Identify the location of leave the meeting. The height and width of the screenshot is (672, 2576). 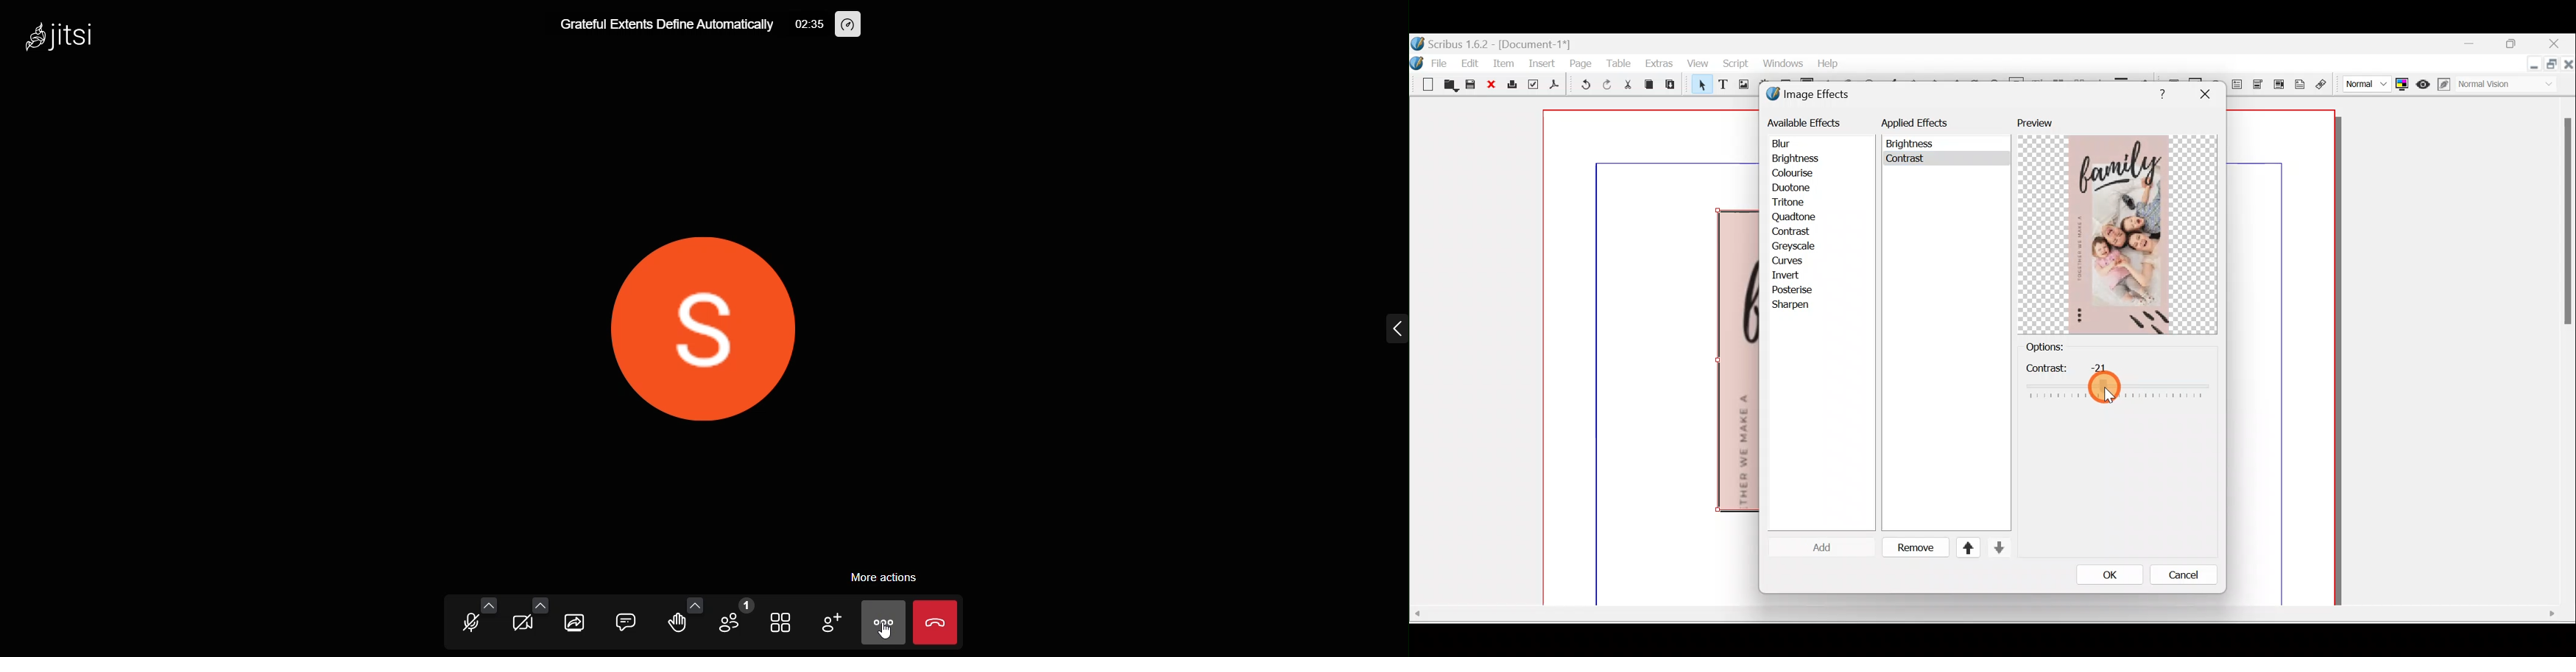
(934, 621).